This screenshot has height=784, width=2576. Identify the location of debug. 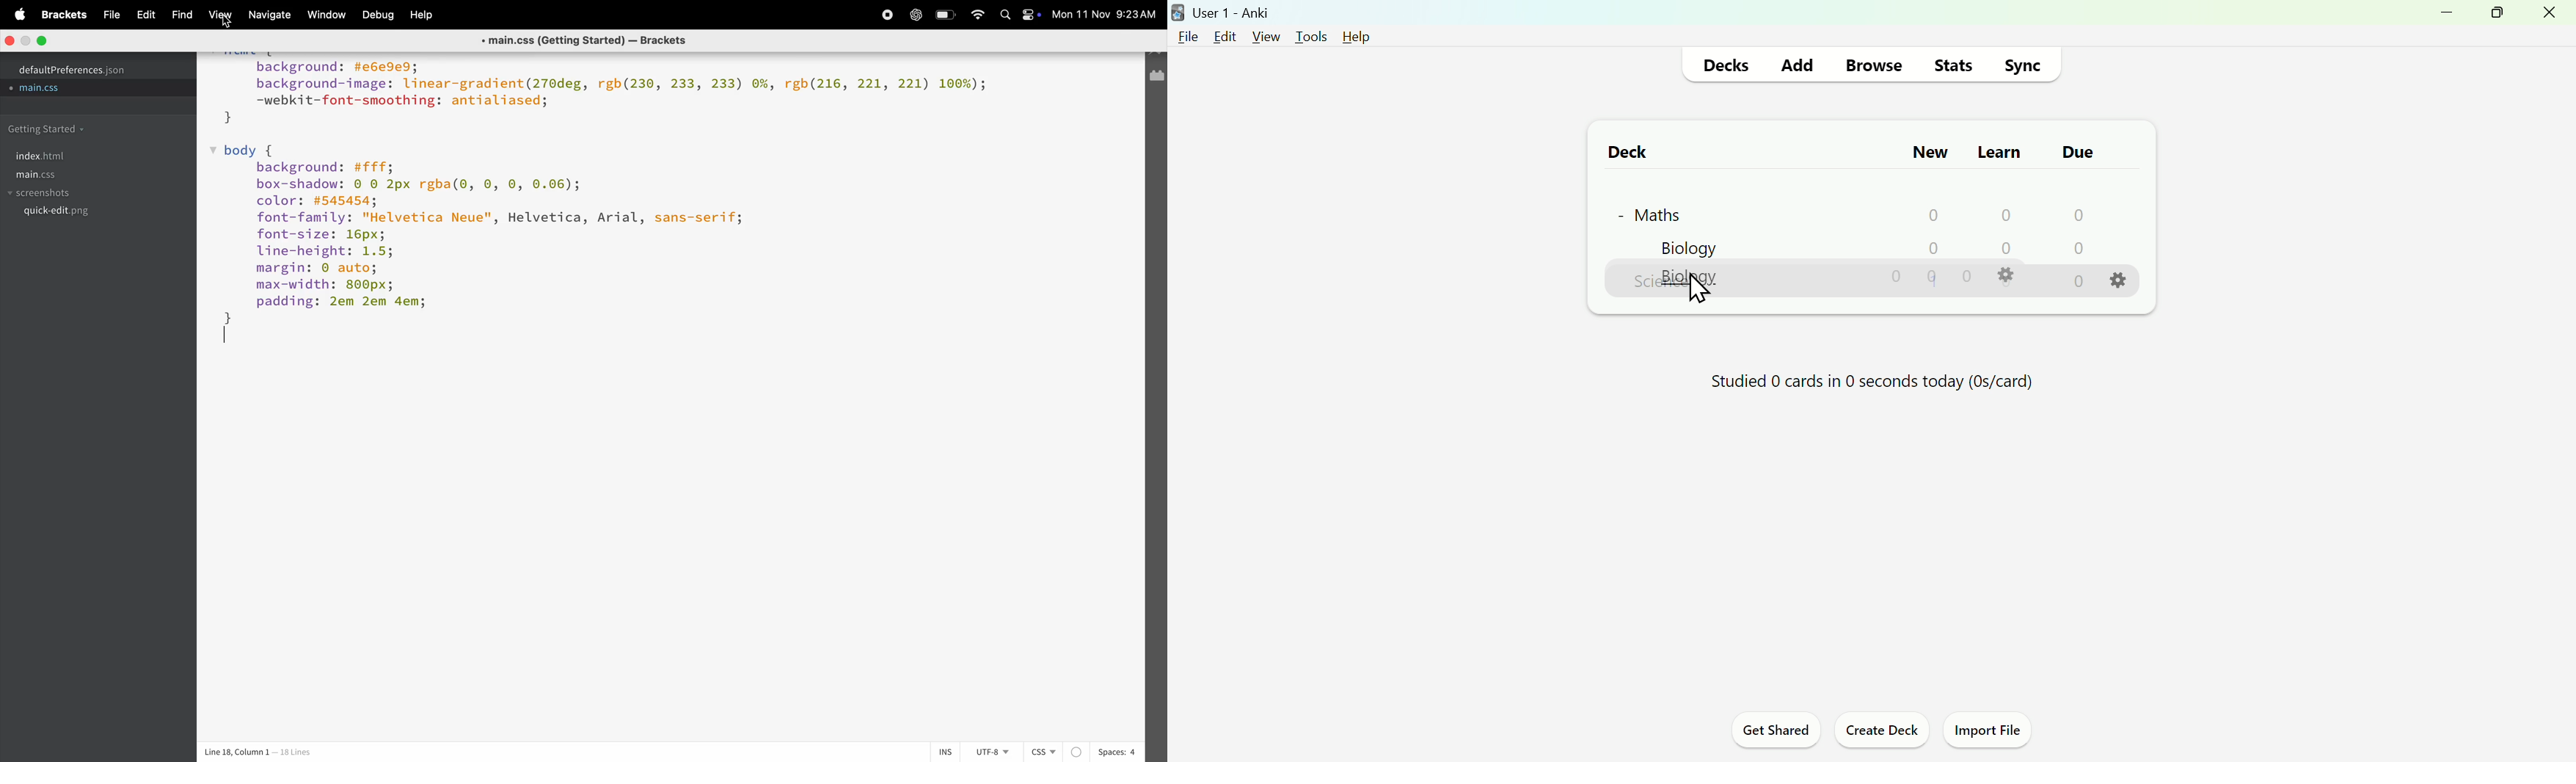
(376, 16).